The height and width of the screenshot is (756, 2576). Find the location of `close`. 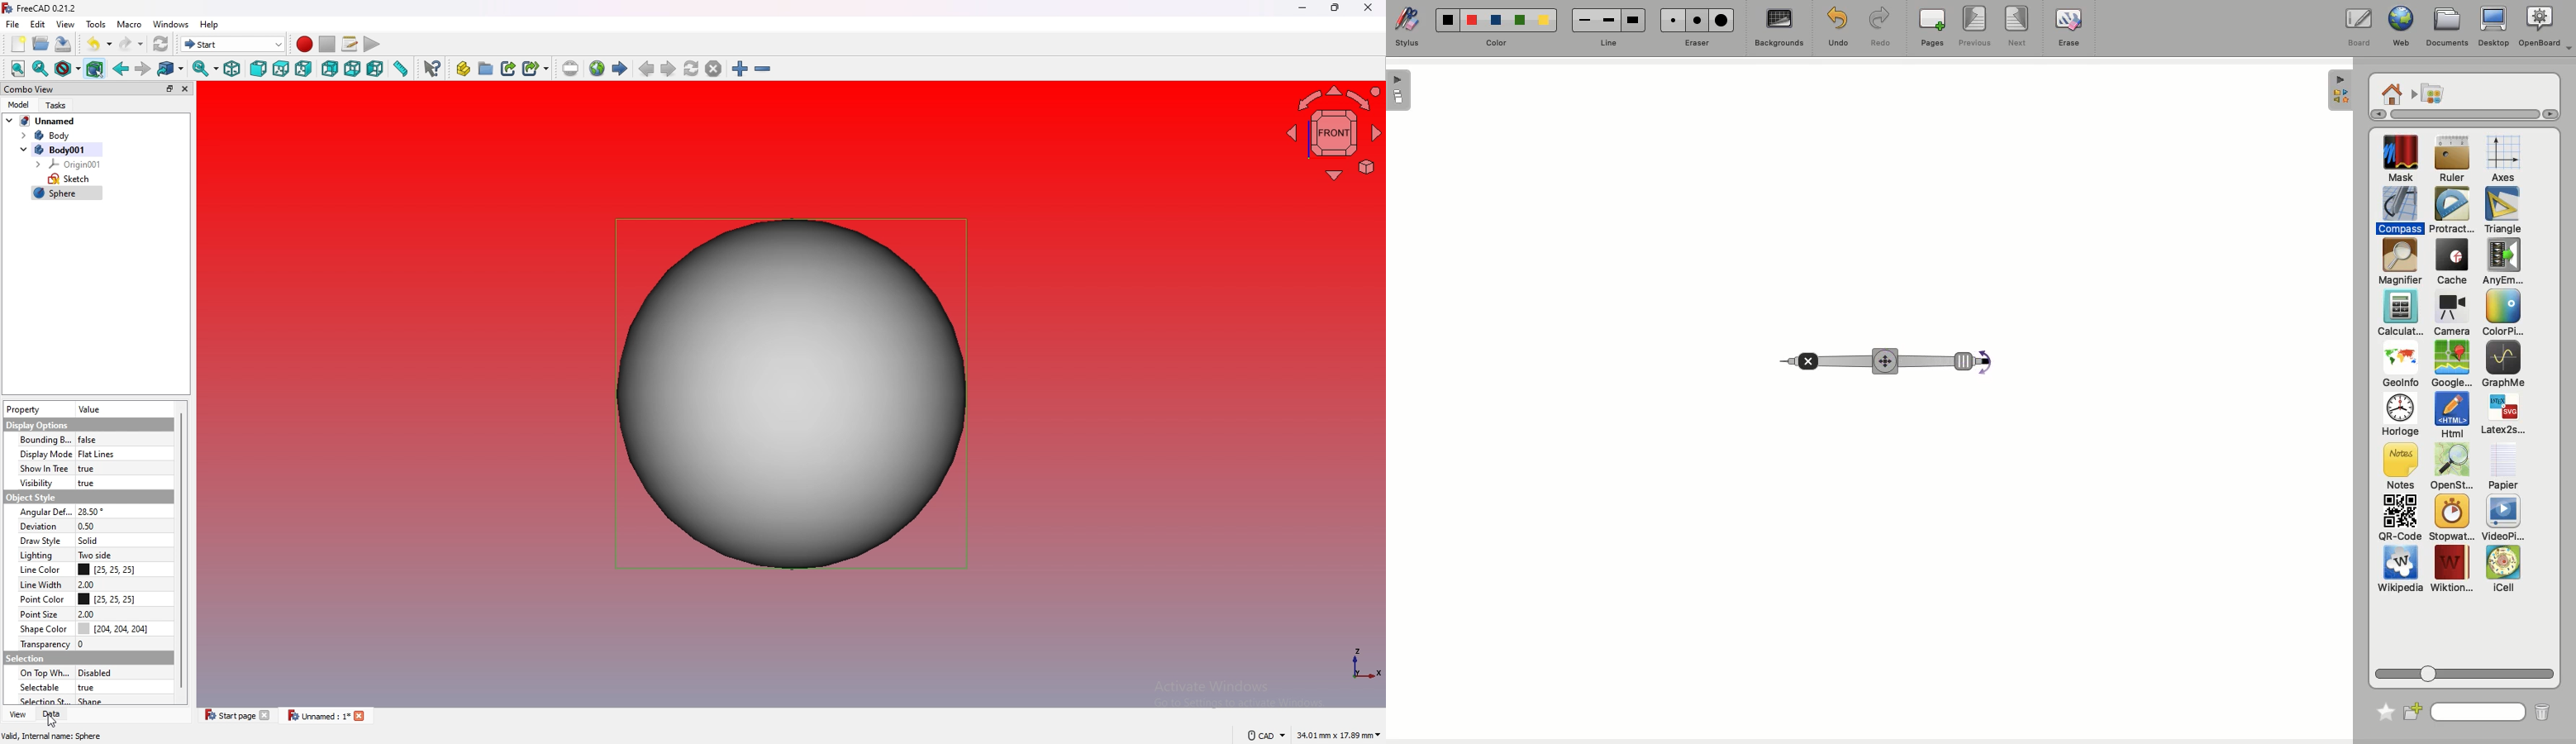

close is located at coordinates (1368, 8).